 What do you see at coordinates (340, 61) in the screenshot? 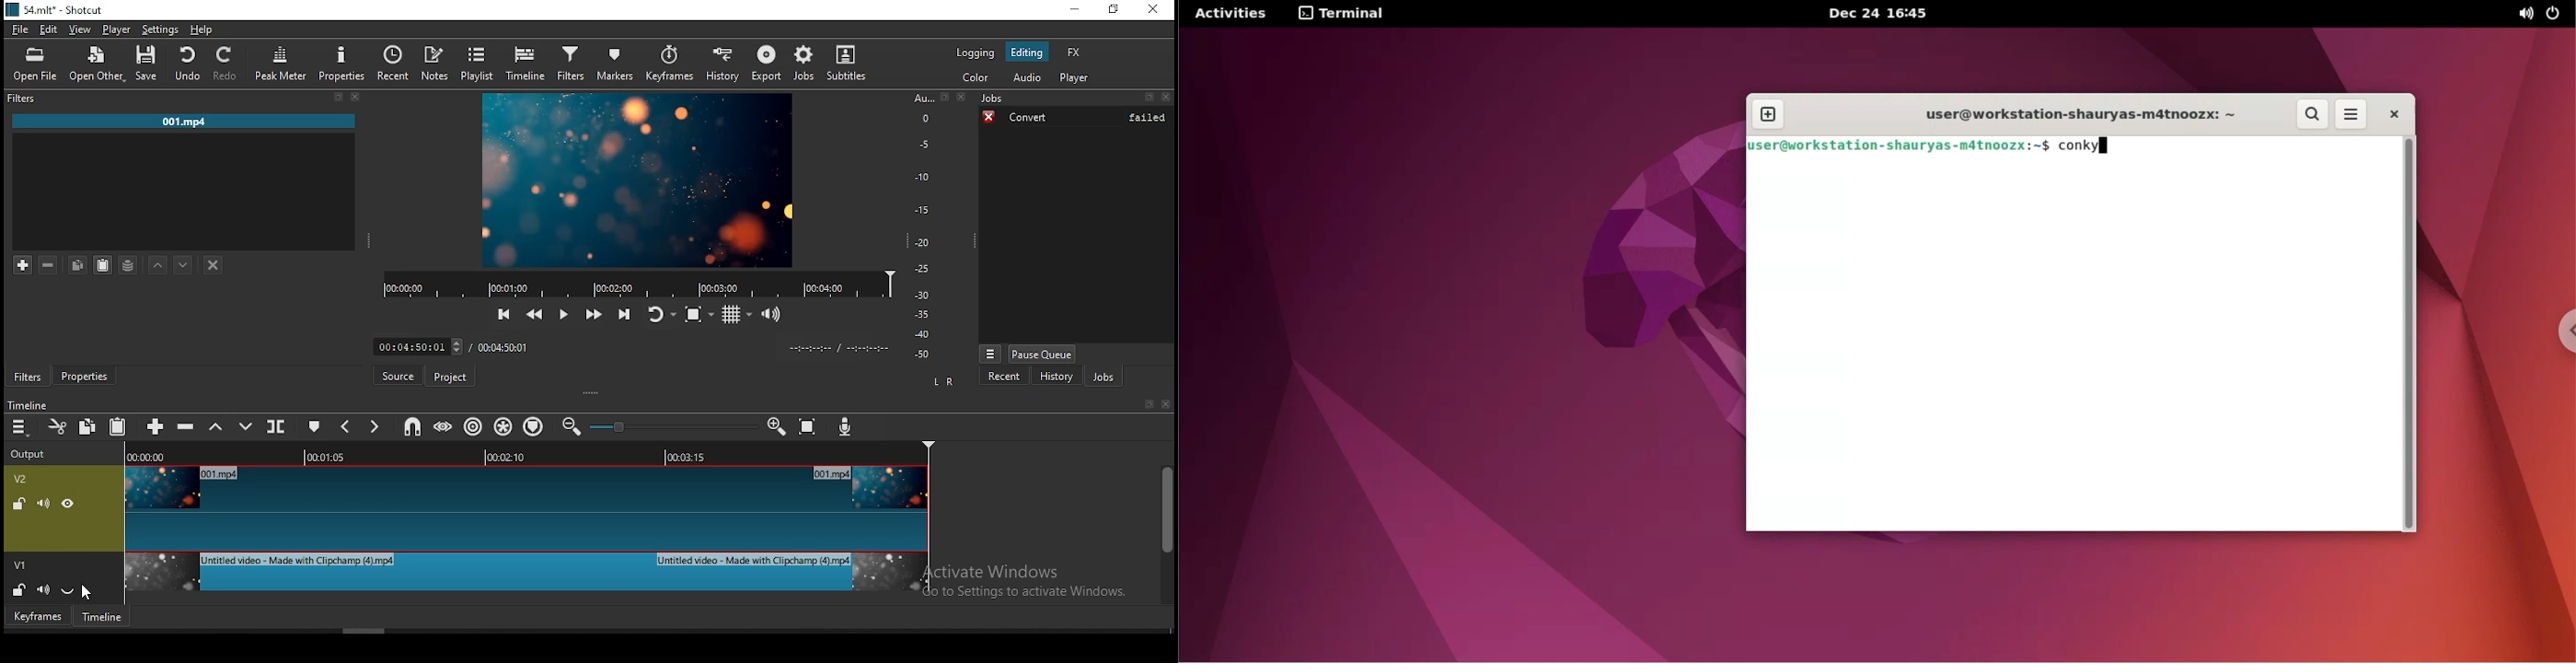
I see `properties` at bounding box center [340, 61].